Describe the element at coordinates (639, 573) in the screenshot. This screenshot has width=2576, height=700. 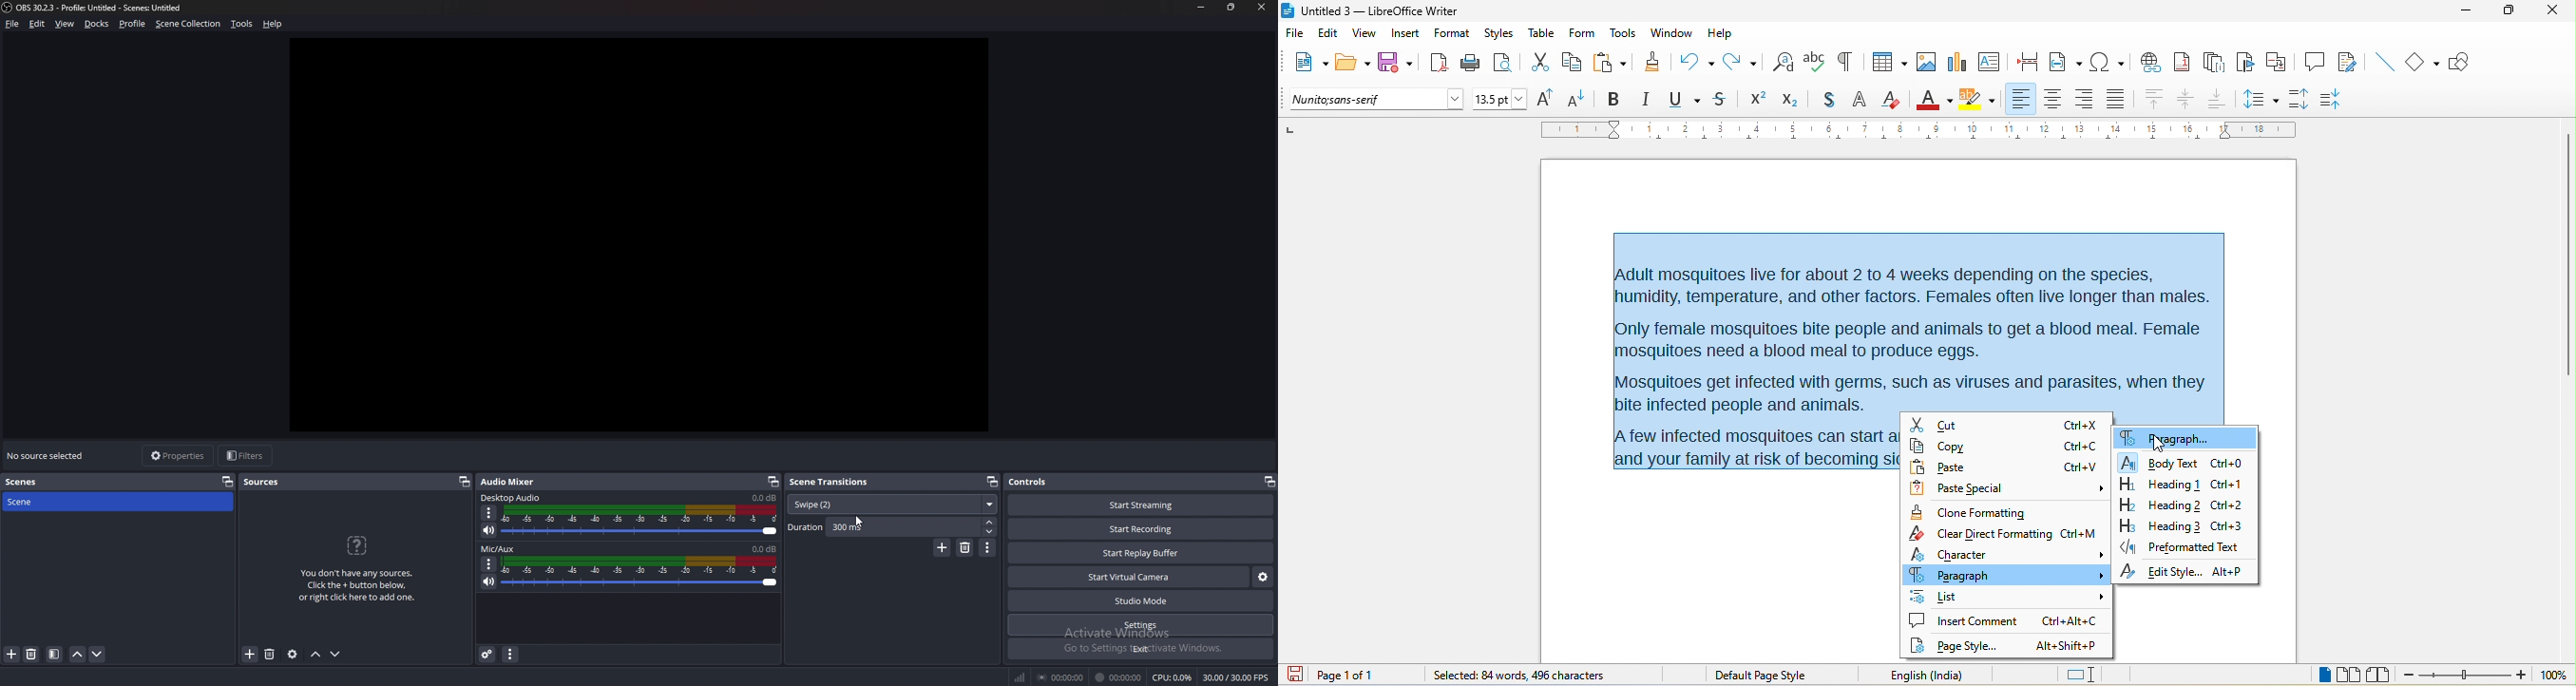
I see `volume adjust` at that location.